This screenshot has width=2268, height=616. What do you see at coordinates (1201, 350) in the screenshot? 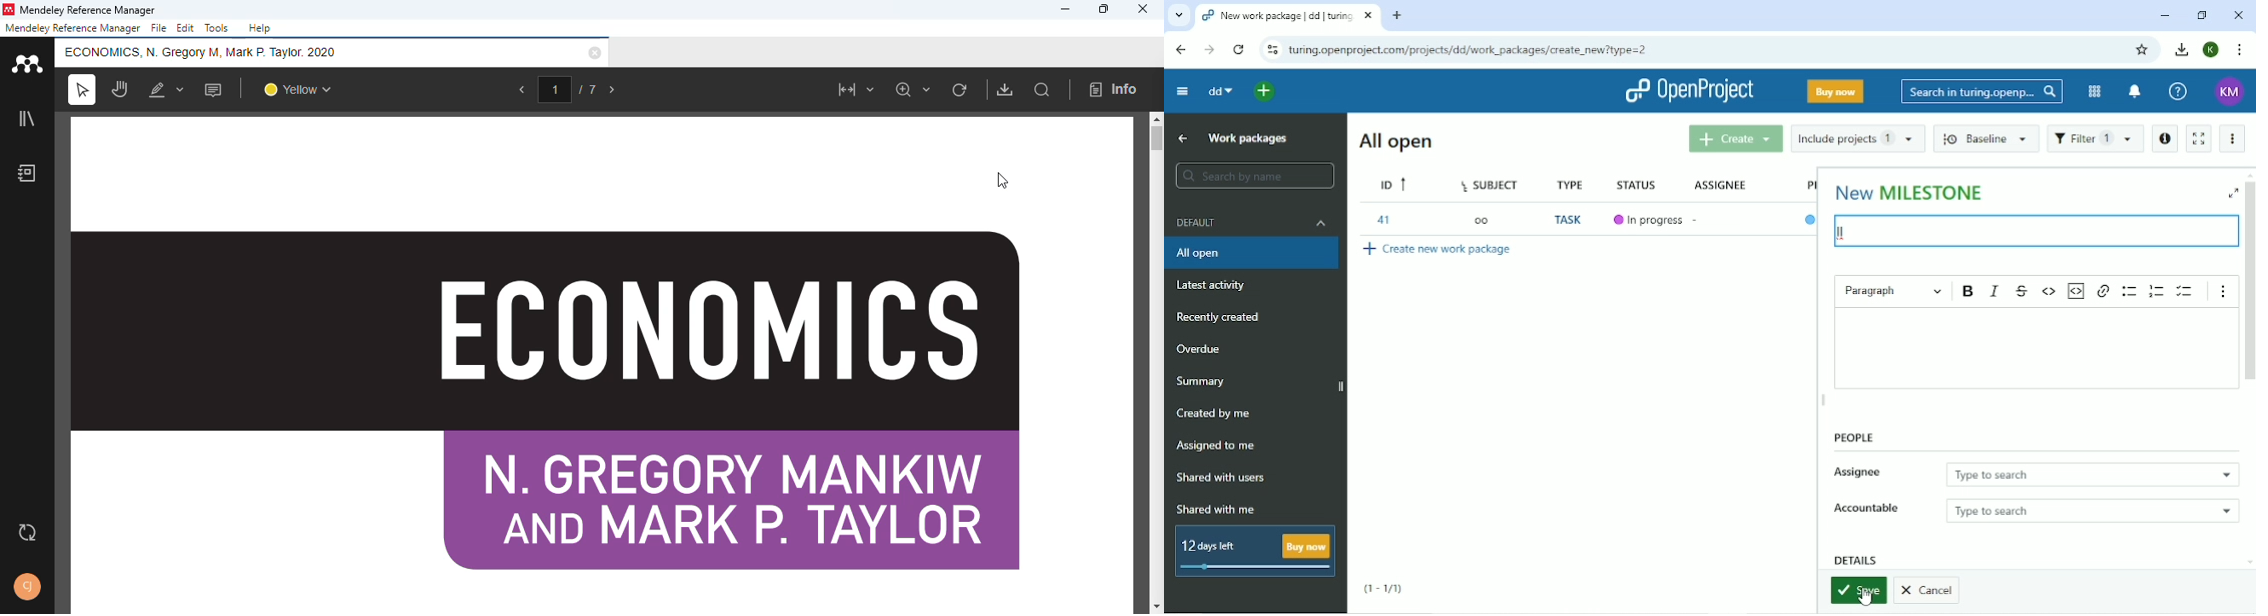
I see `Overdue` at bounding box center [1201, 350].